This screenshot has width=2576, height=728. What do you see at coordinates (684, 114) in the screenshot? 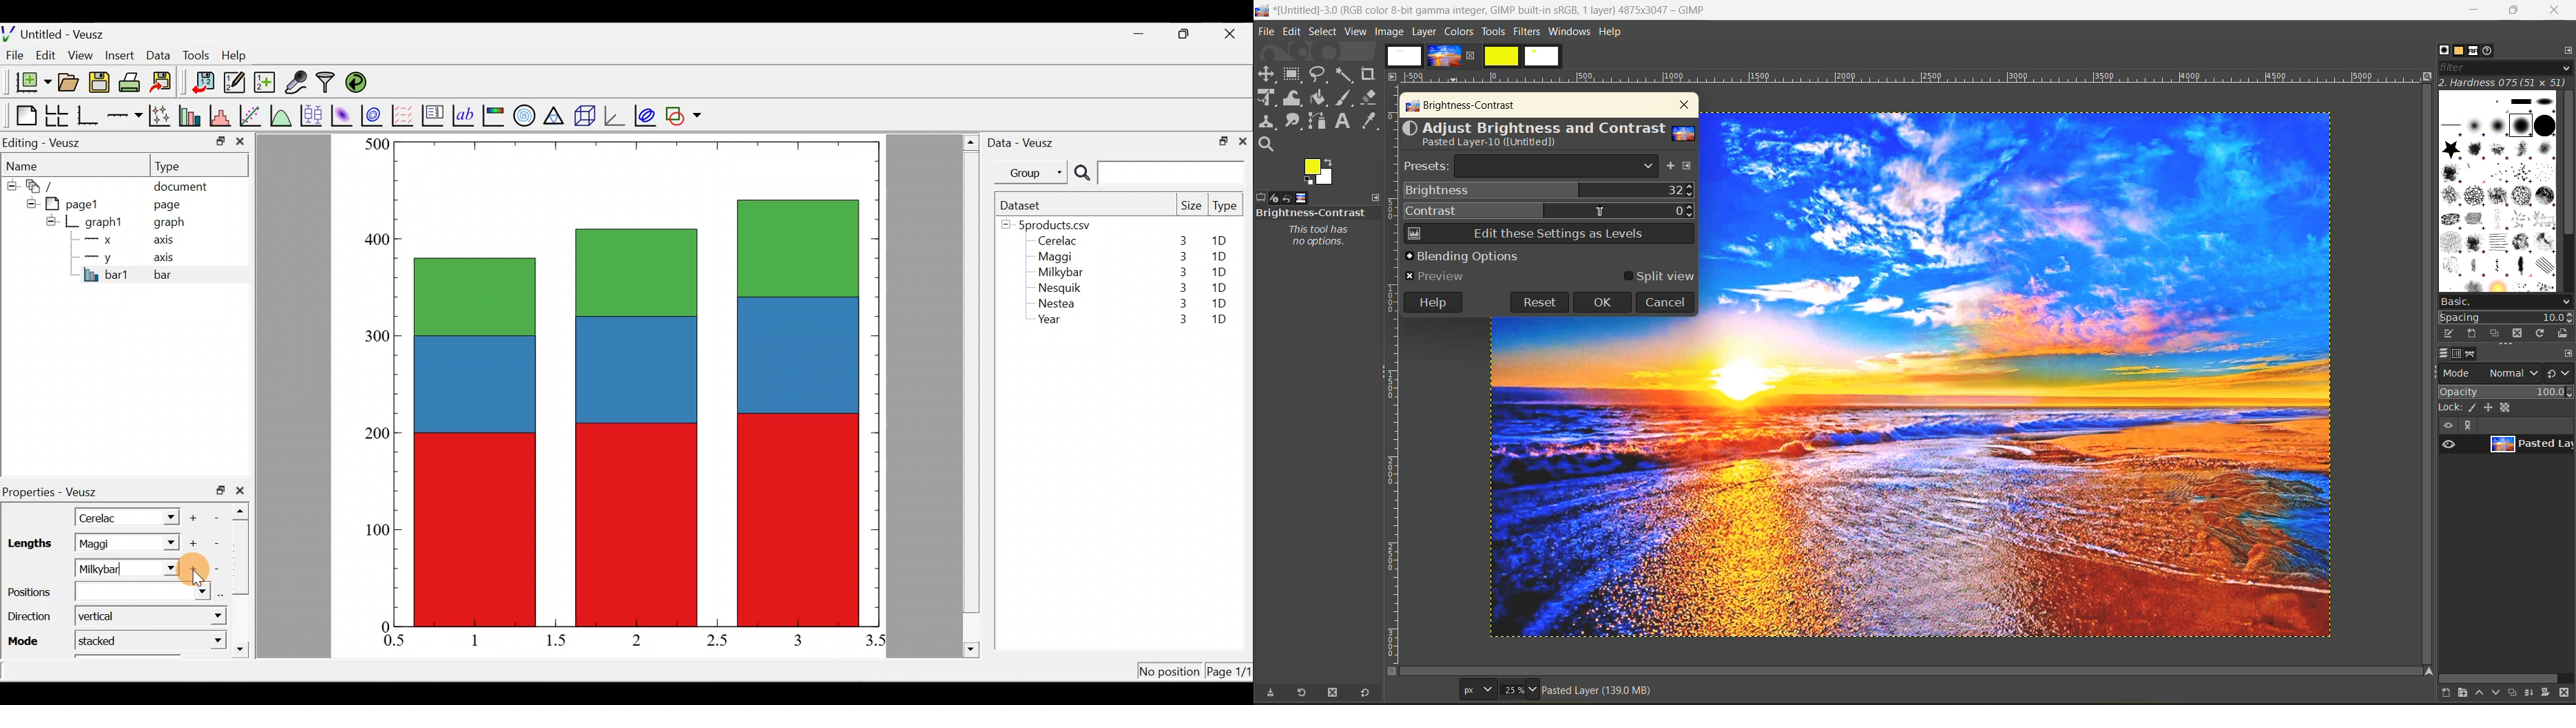
I see `Add a shape to the plot.` at bounding box center [684, 114].